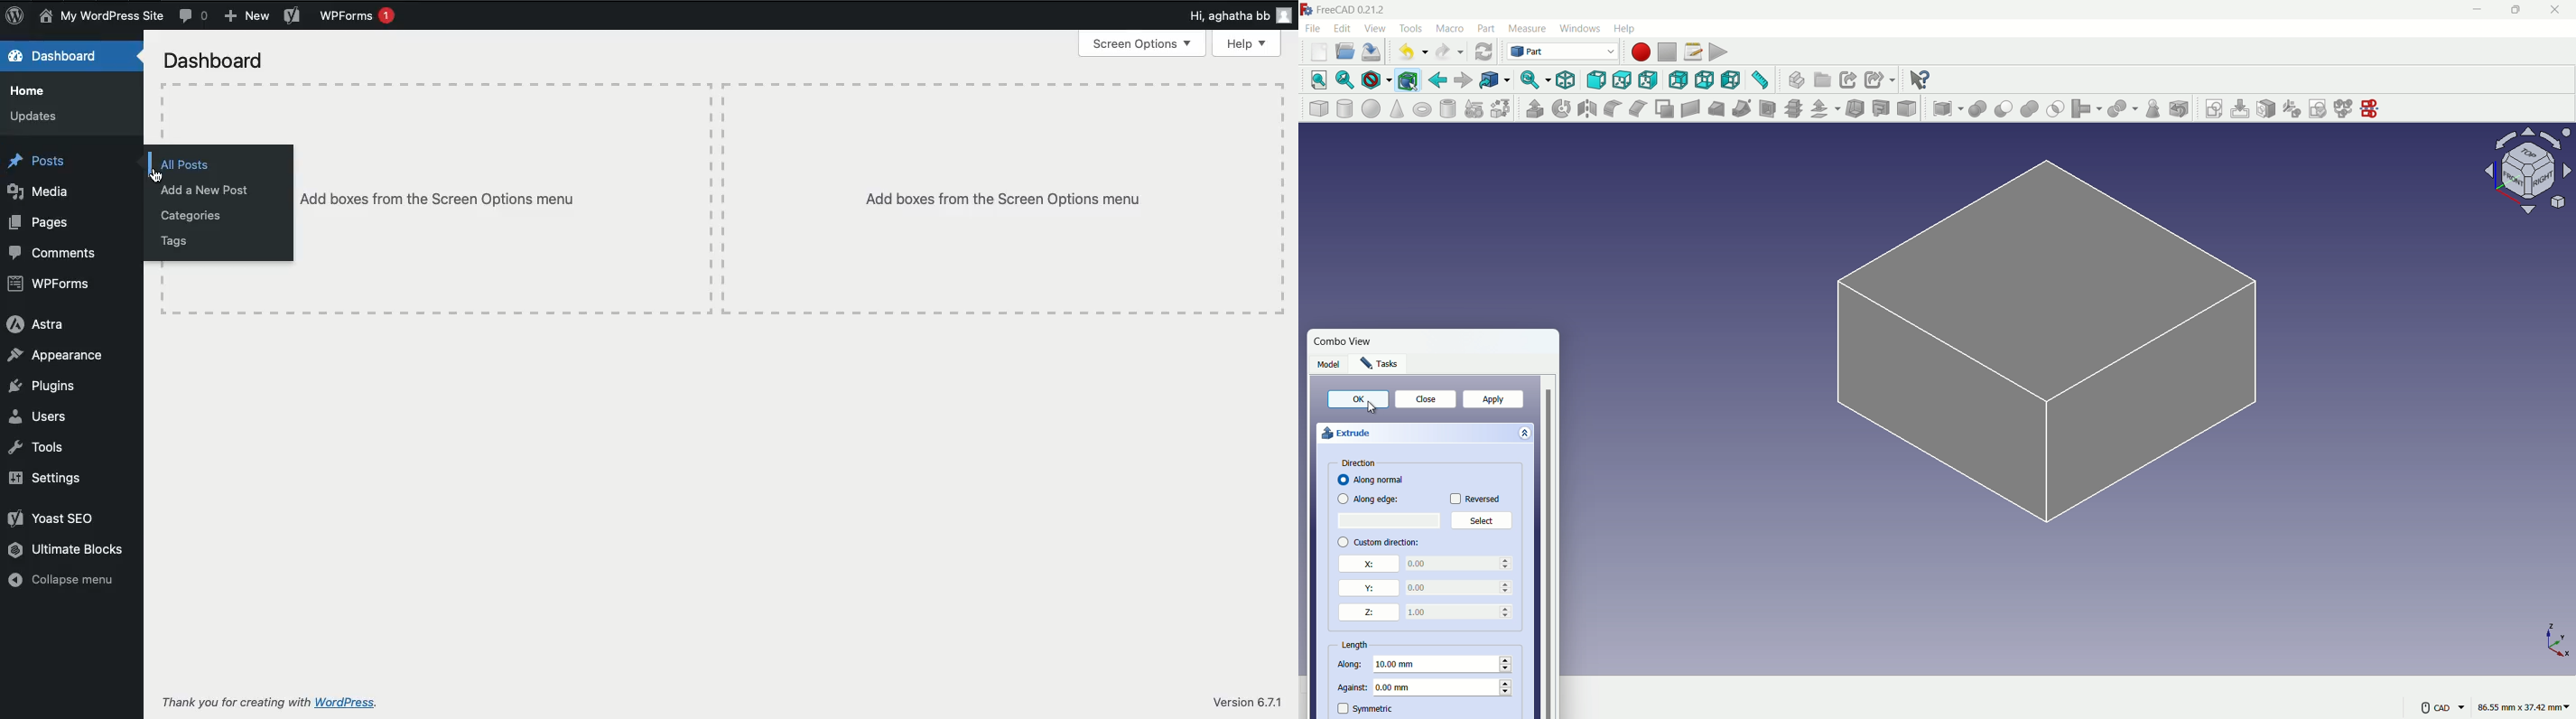 The height and width of the screenshot is (728, 2576). What do you see at coordinates (51, 285) in the screenshot?
I see `WPForm` at bounding box center [51, 285].